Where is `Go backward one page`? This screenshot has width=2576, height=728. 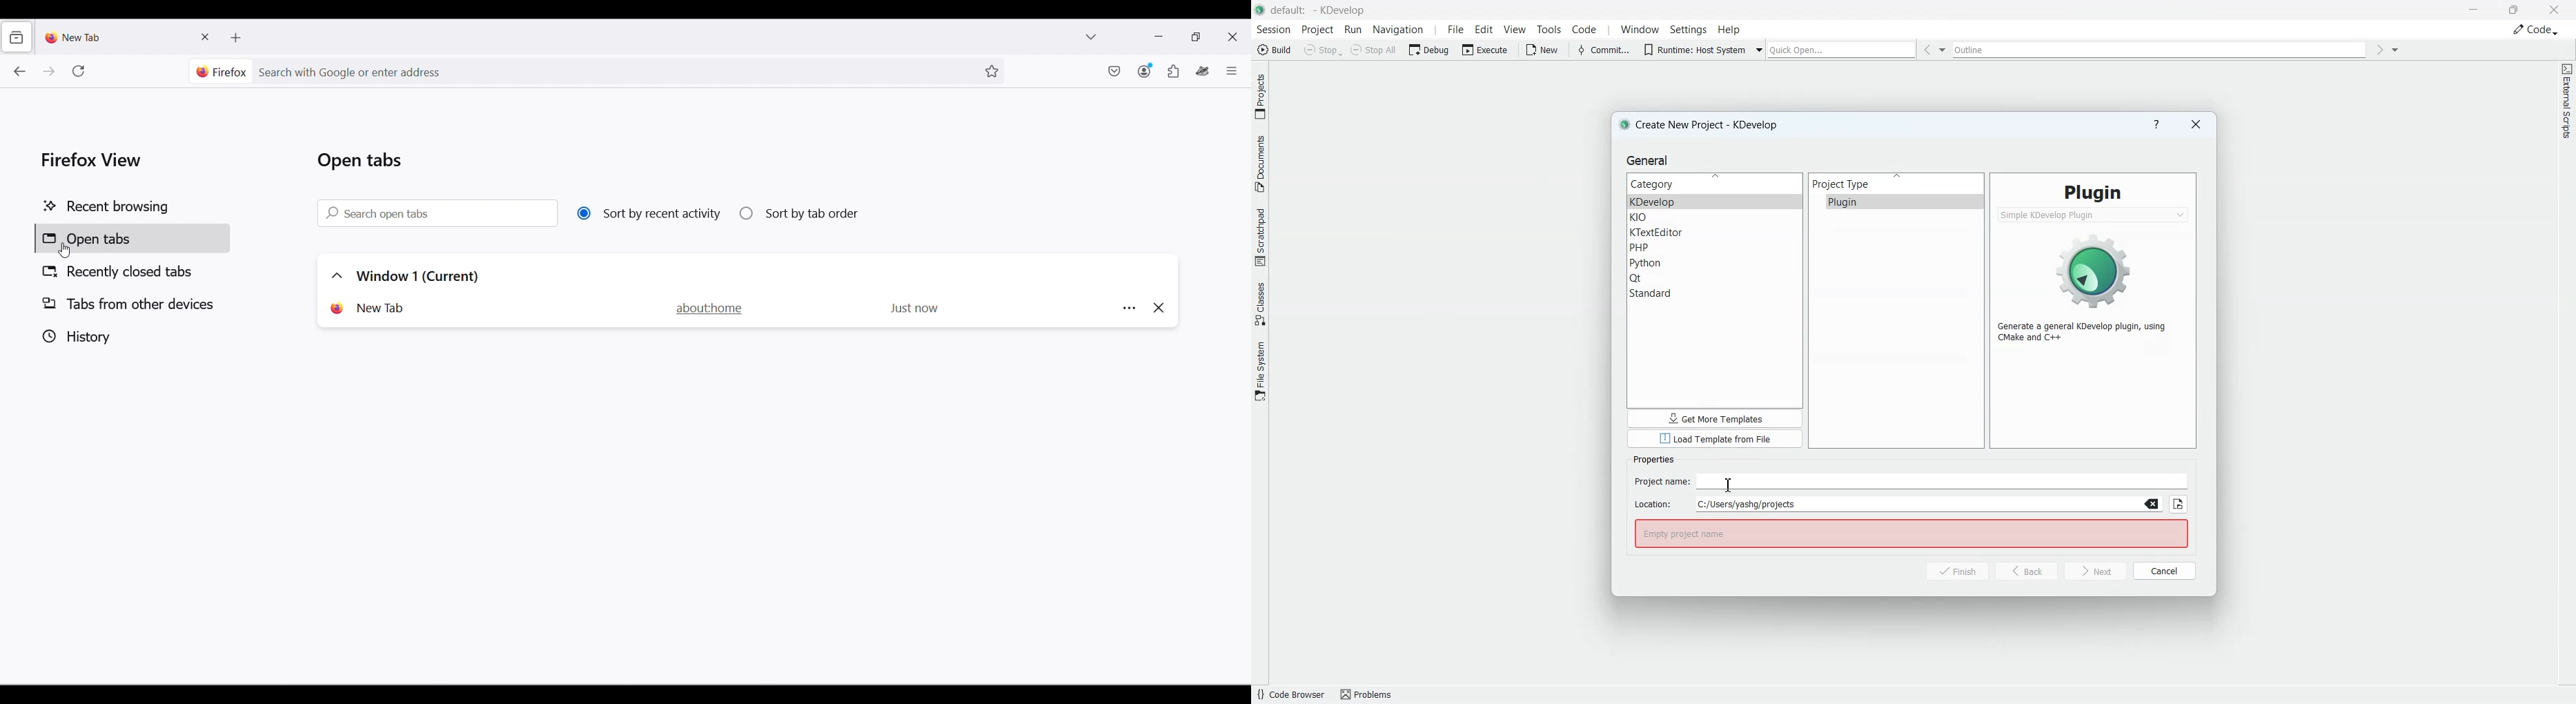 Go backward one page is located at coordinates (19, 71).